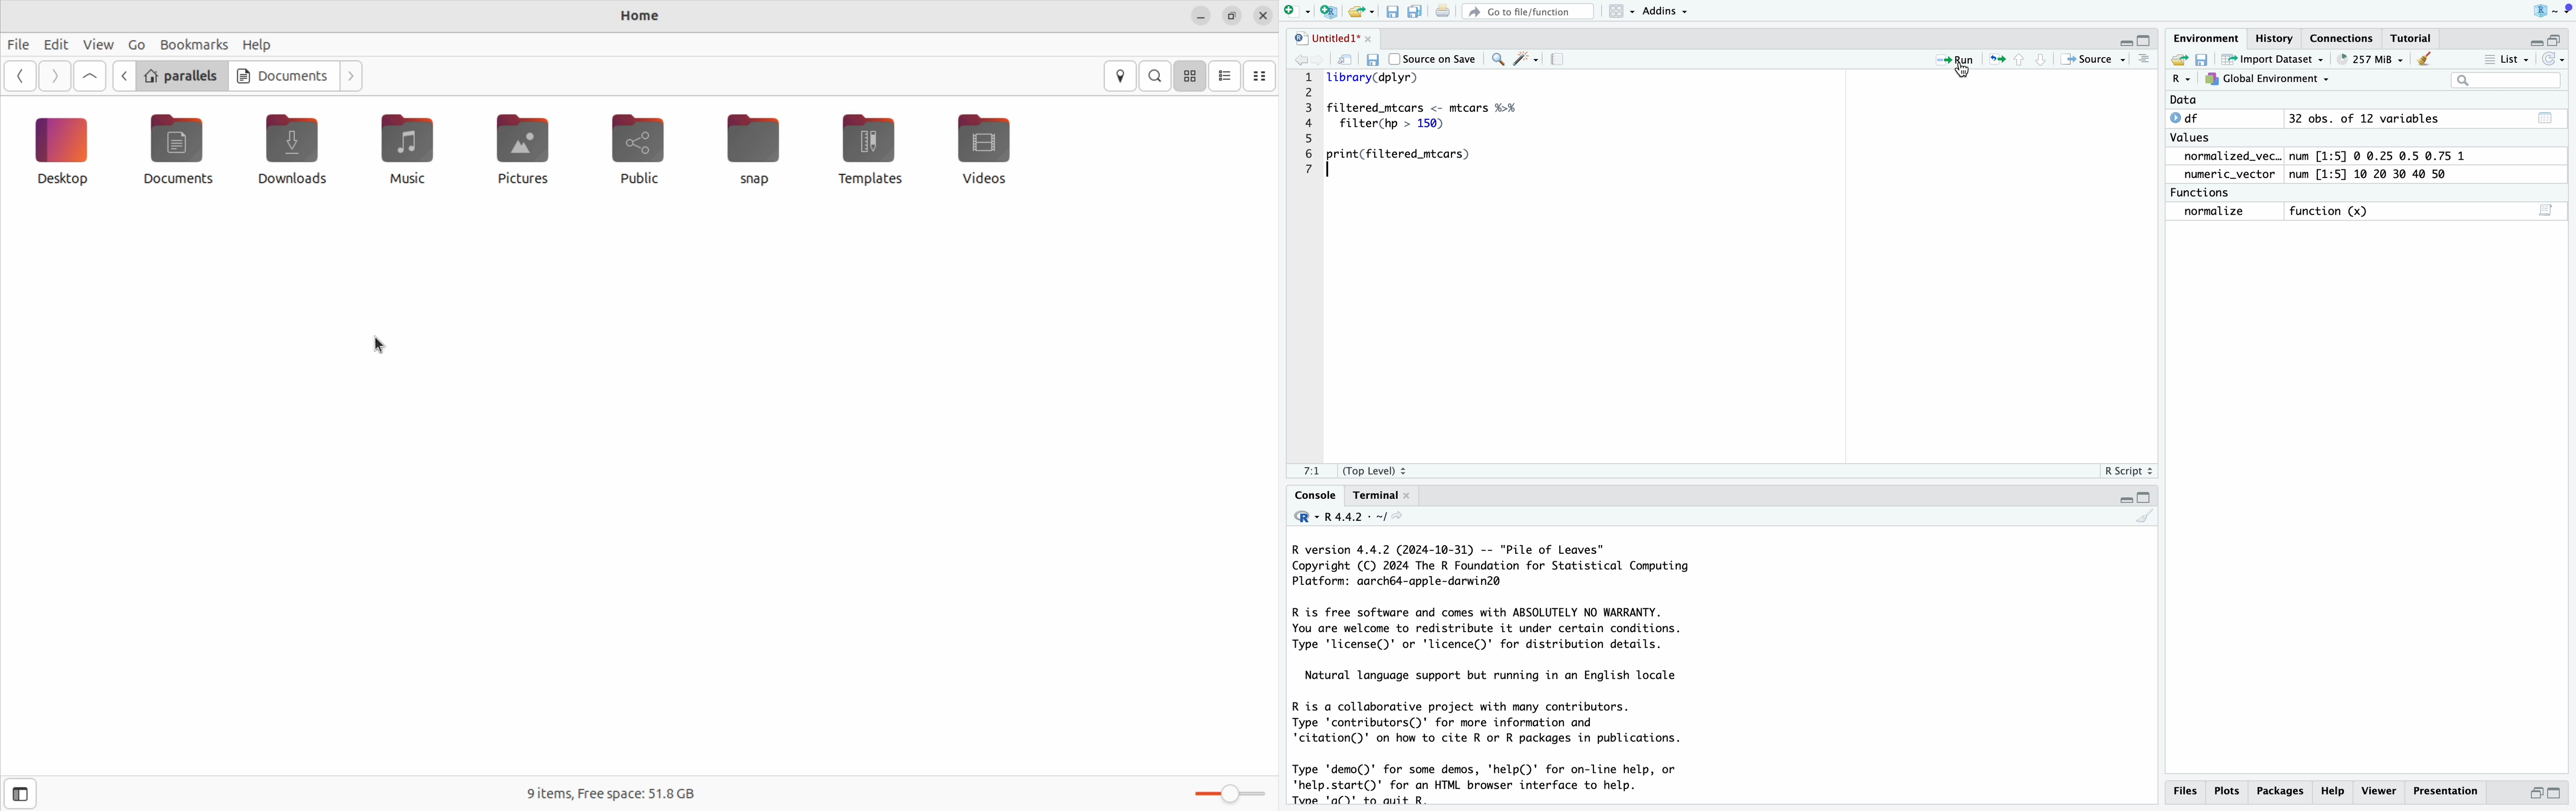 Image resolution: width=2576 pixels, height=812 pixels. What do you see at coordinates (1375, 497) in the screenshot?
I see `Terminal` at bounding box center [1375, 497].